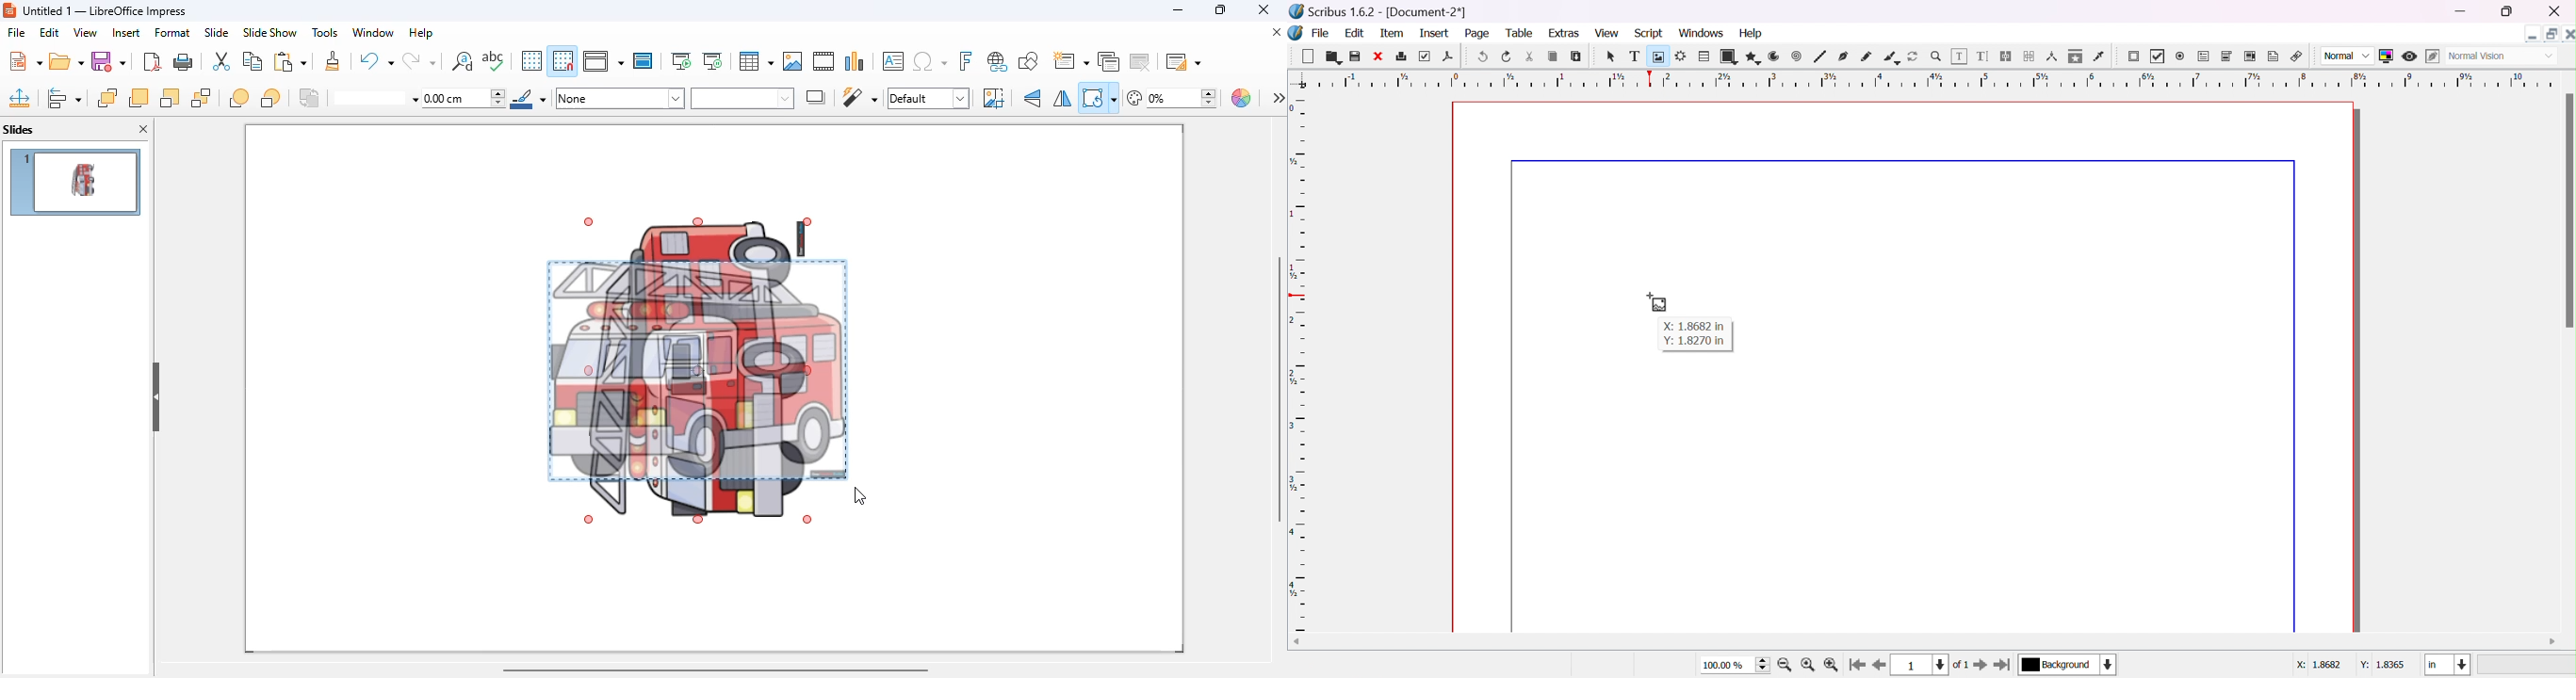 The width and height of the screenshot is (2576, 700). What do you see at coordinates (1553, 56) in the screenshot?
I see `copy` at bounding box center [1553, 56].